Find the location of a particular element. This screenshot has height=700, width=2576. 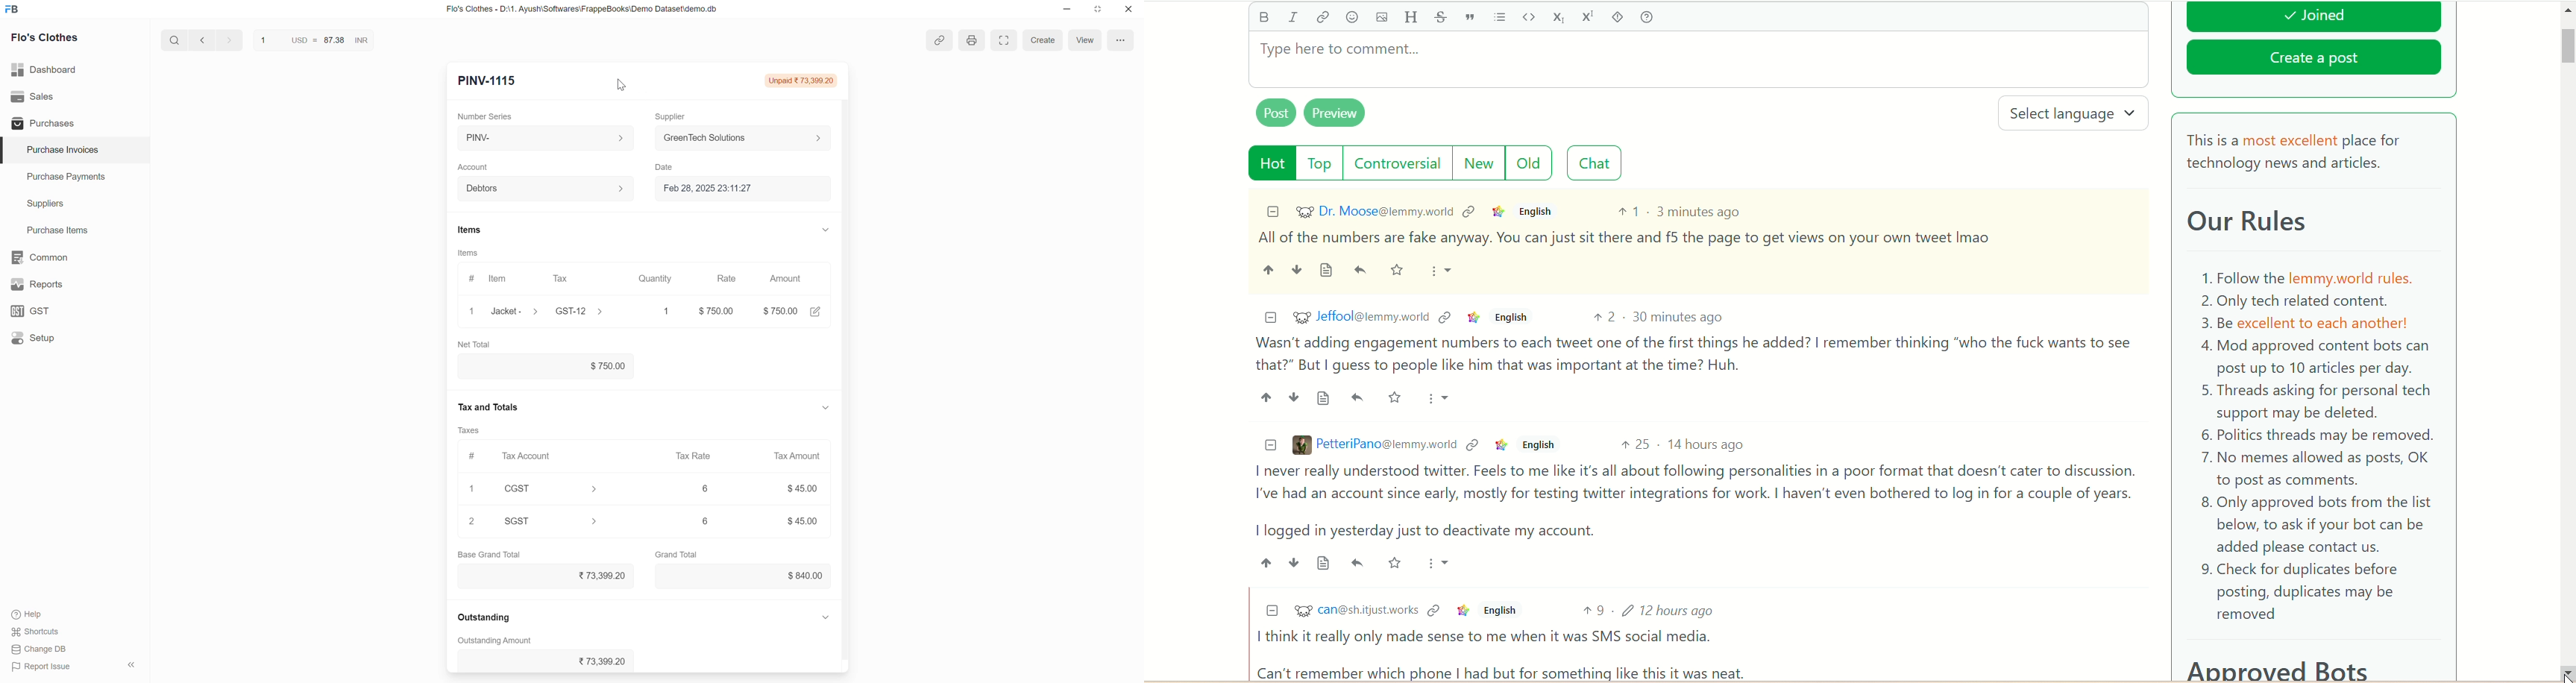

Collapse is located at coordinates (1273, 211).